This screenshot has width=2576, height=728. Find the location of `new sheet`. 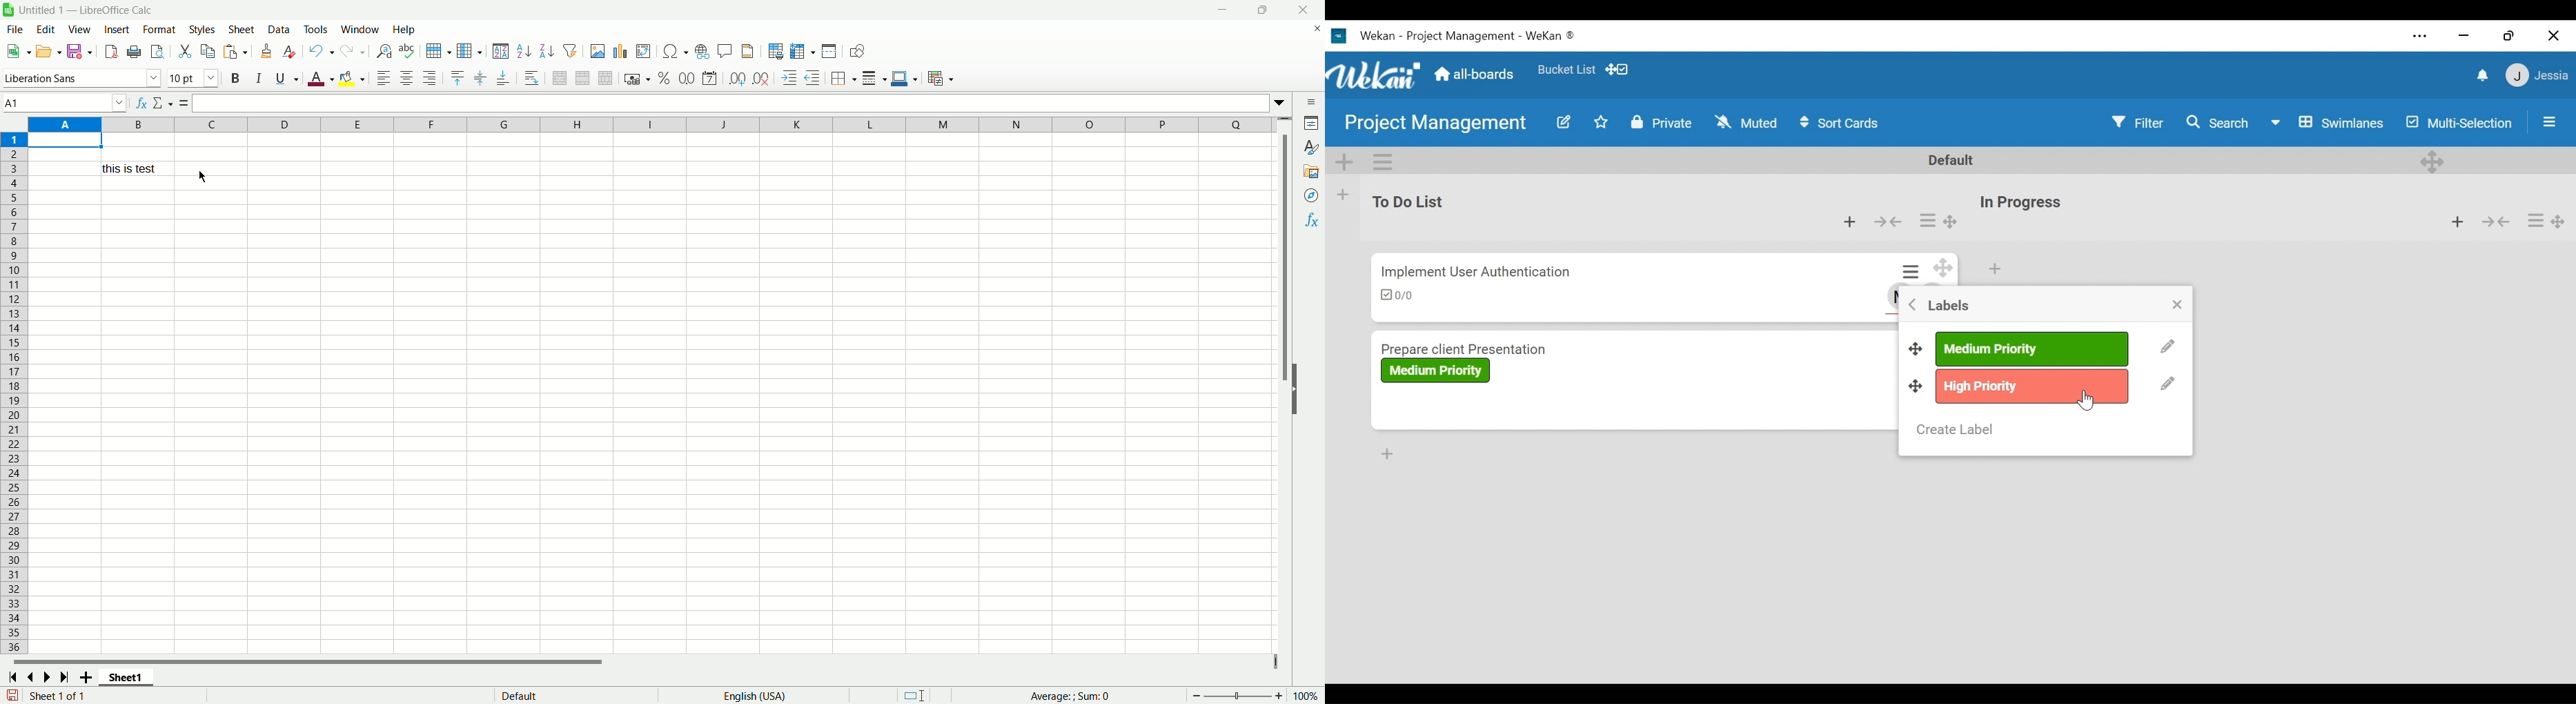

new sheet is located at coordinates (88, 678).